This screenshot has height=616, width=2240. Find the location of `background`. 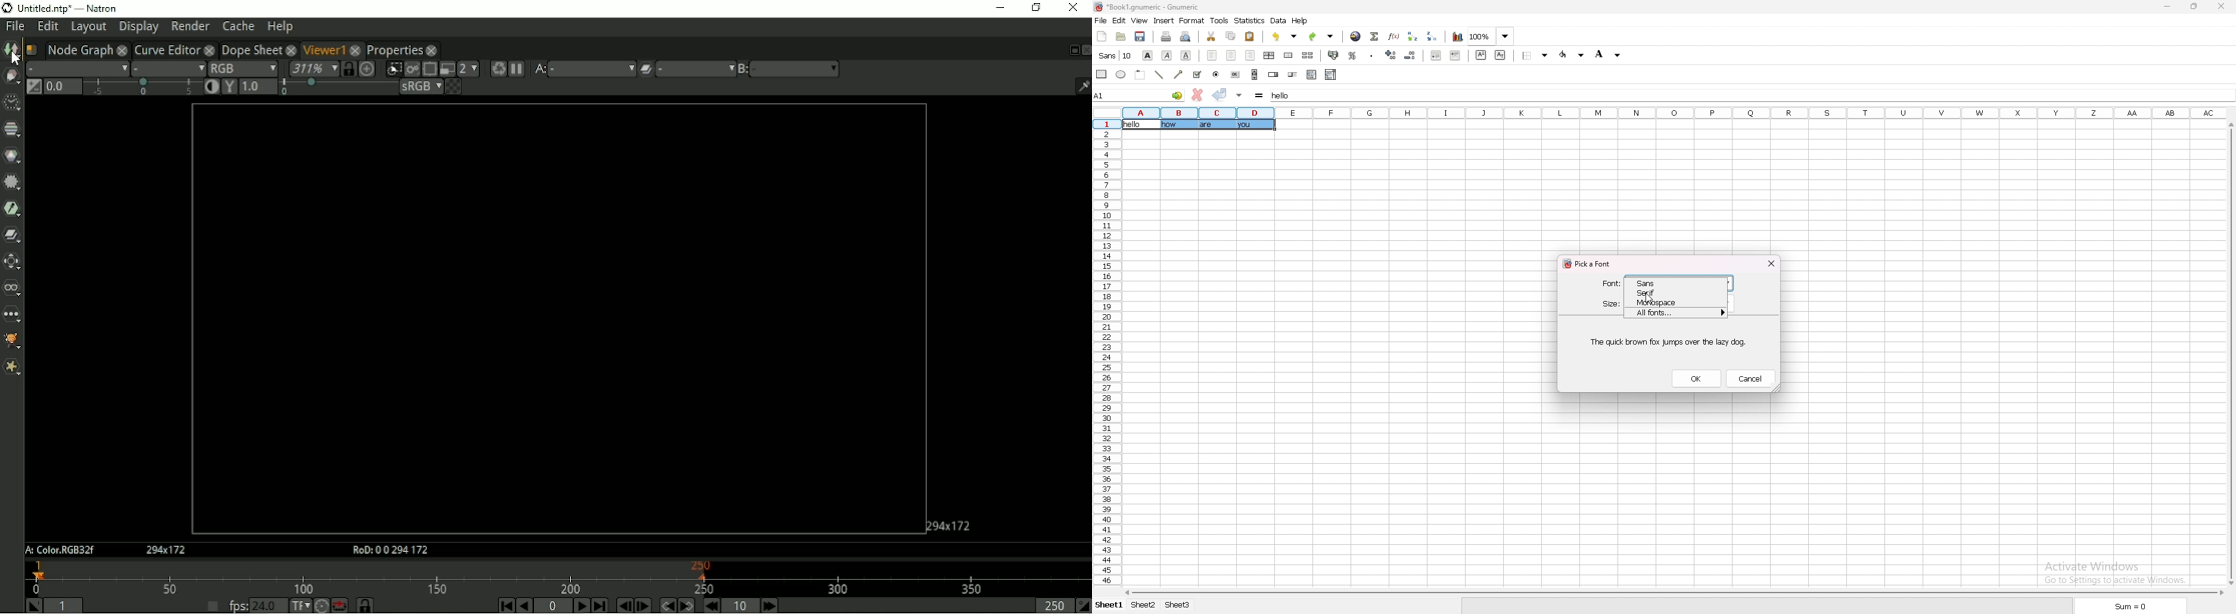

background is located at coordinates (1610, 54).